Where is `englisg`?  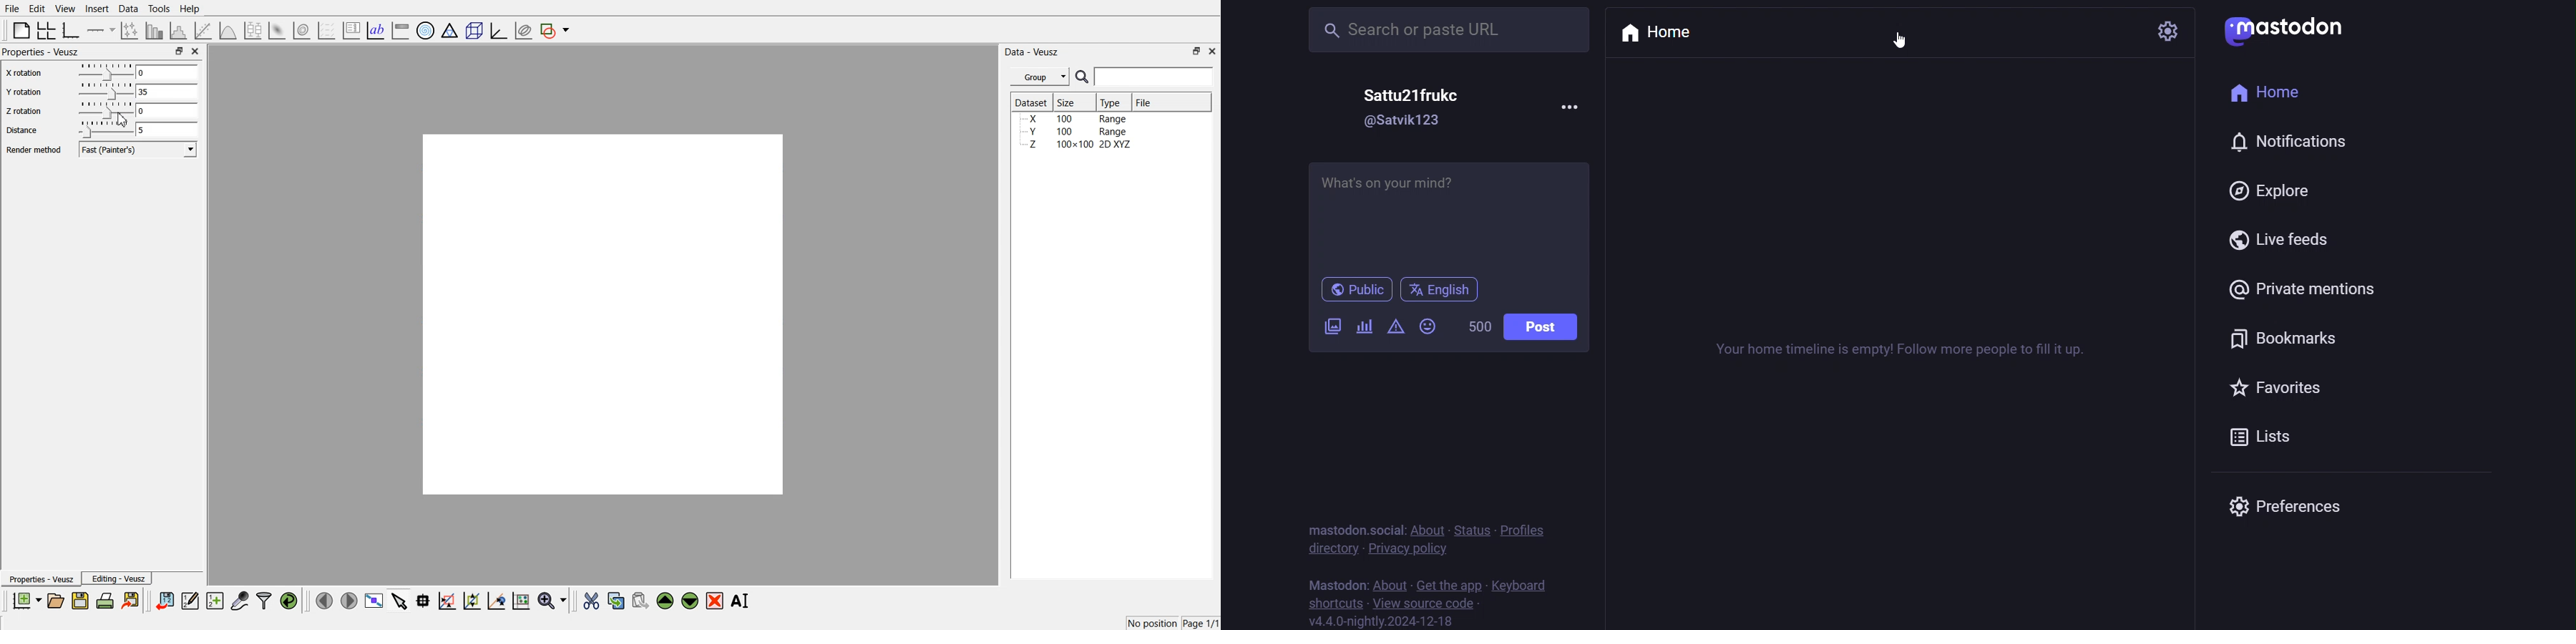 englisg is located at coordinates (1443, 290).